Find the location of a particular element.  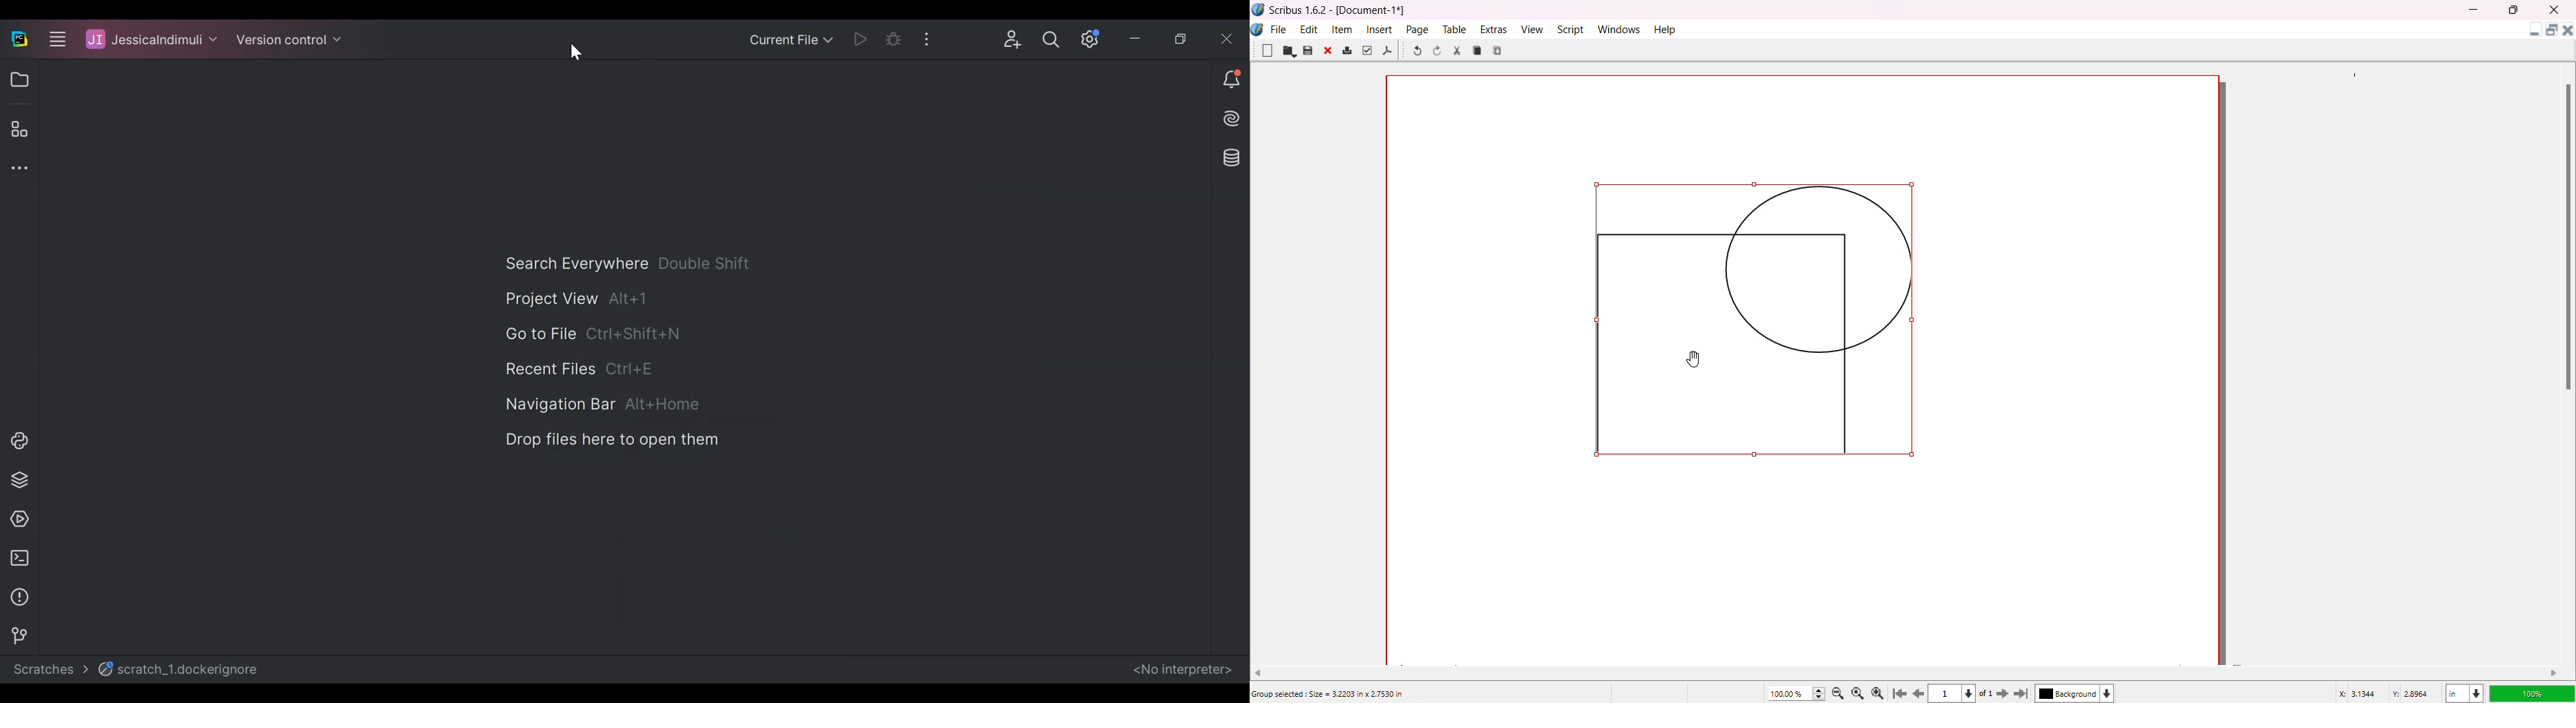

Undo is located at coordinates (1416, 52).